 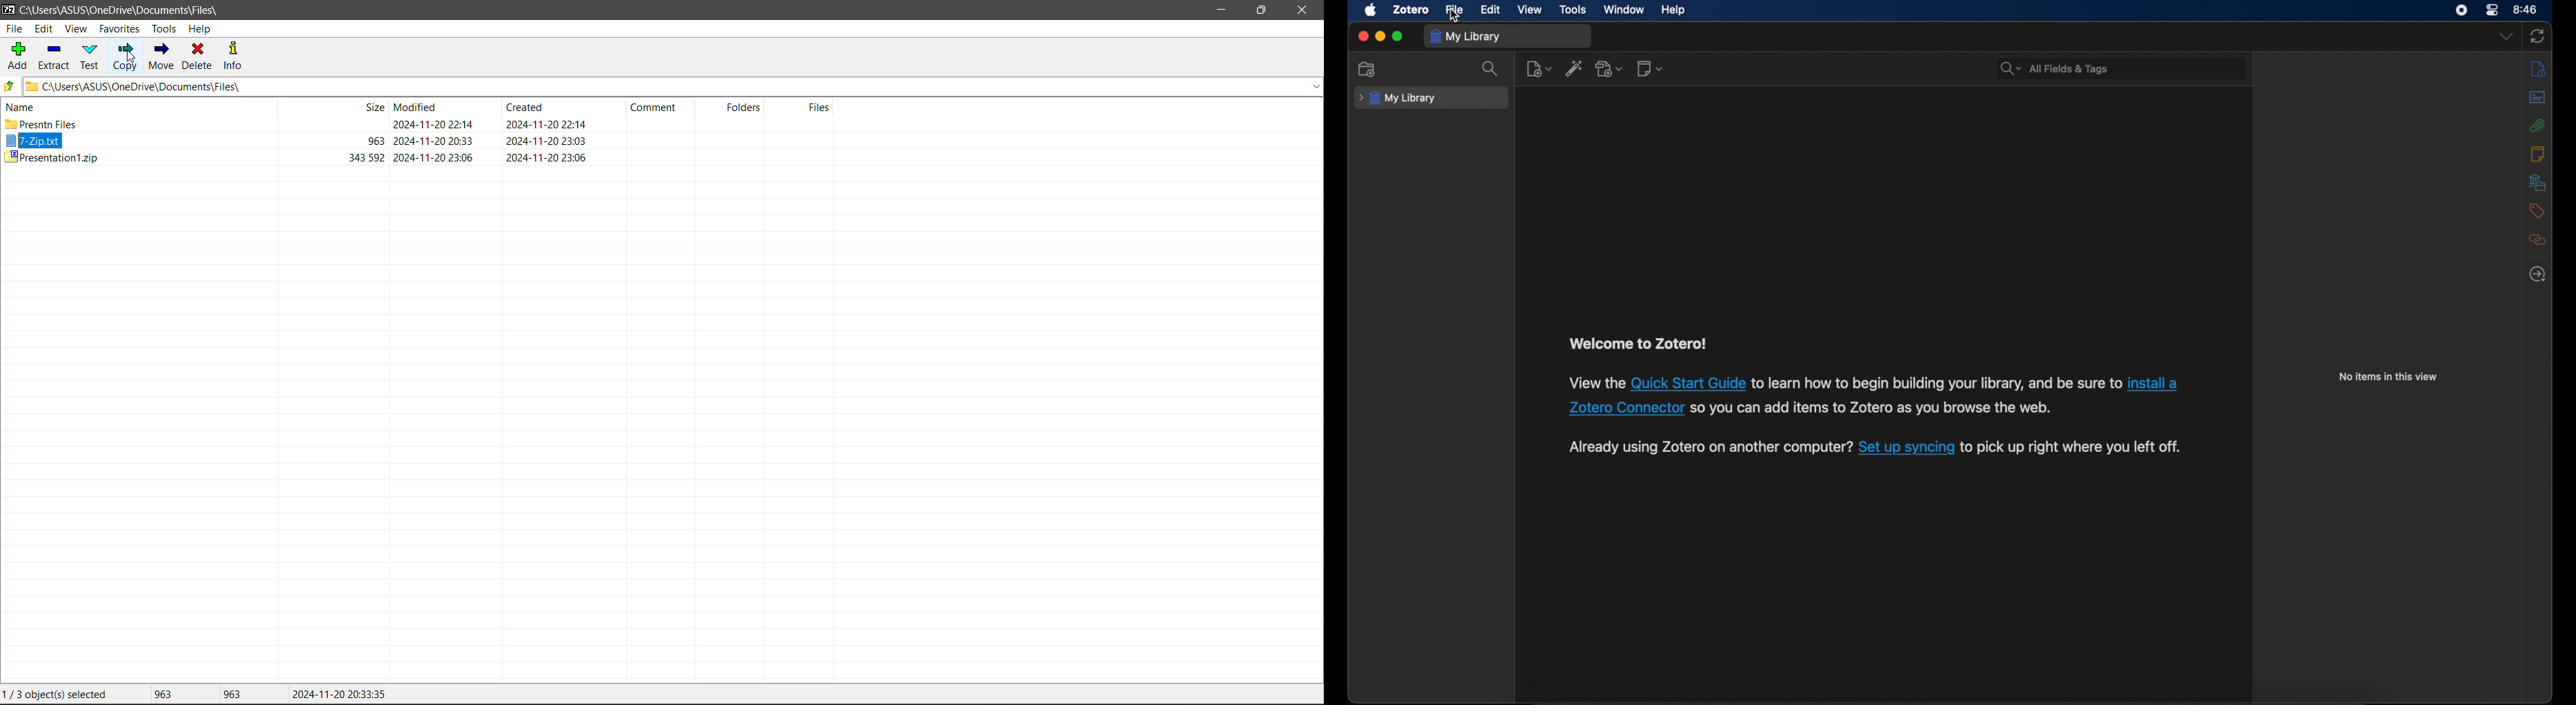 What do you see at coordinates (1593, 383) in the screenshot?
I see `software information` at bounding box center [1593, 383].